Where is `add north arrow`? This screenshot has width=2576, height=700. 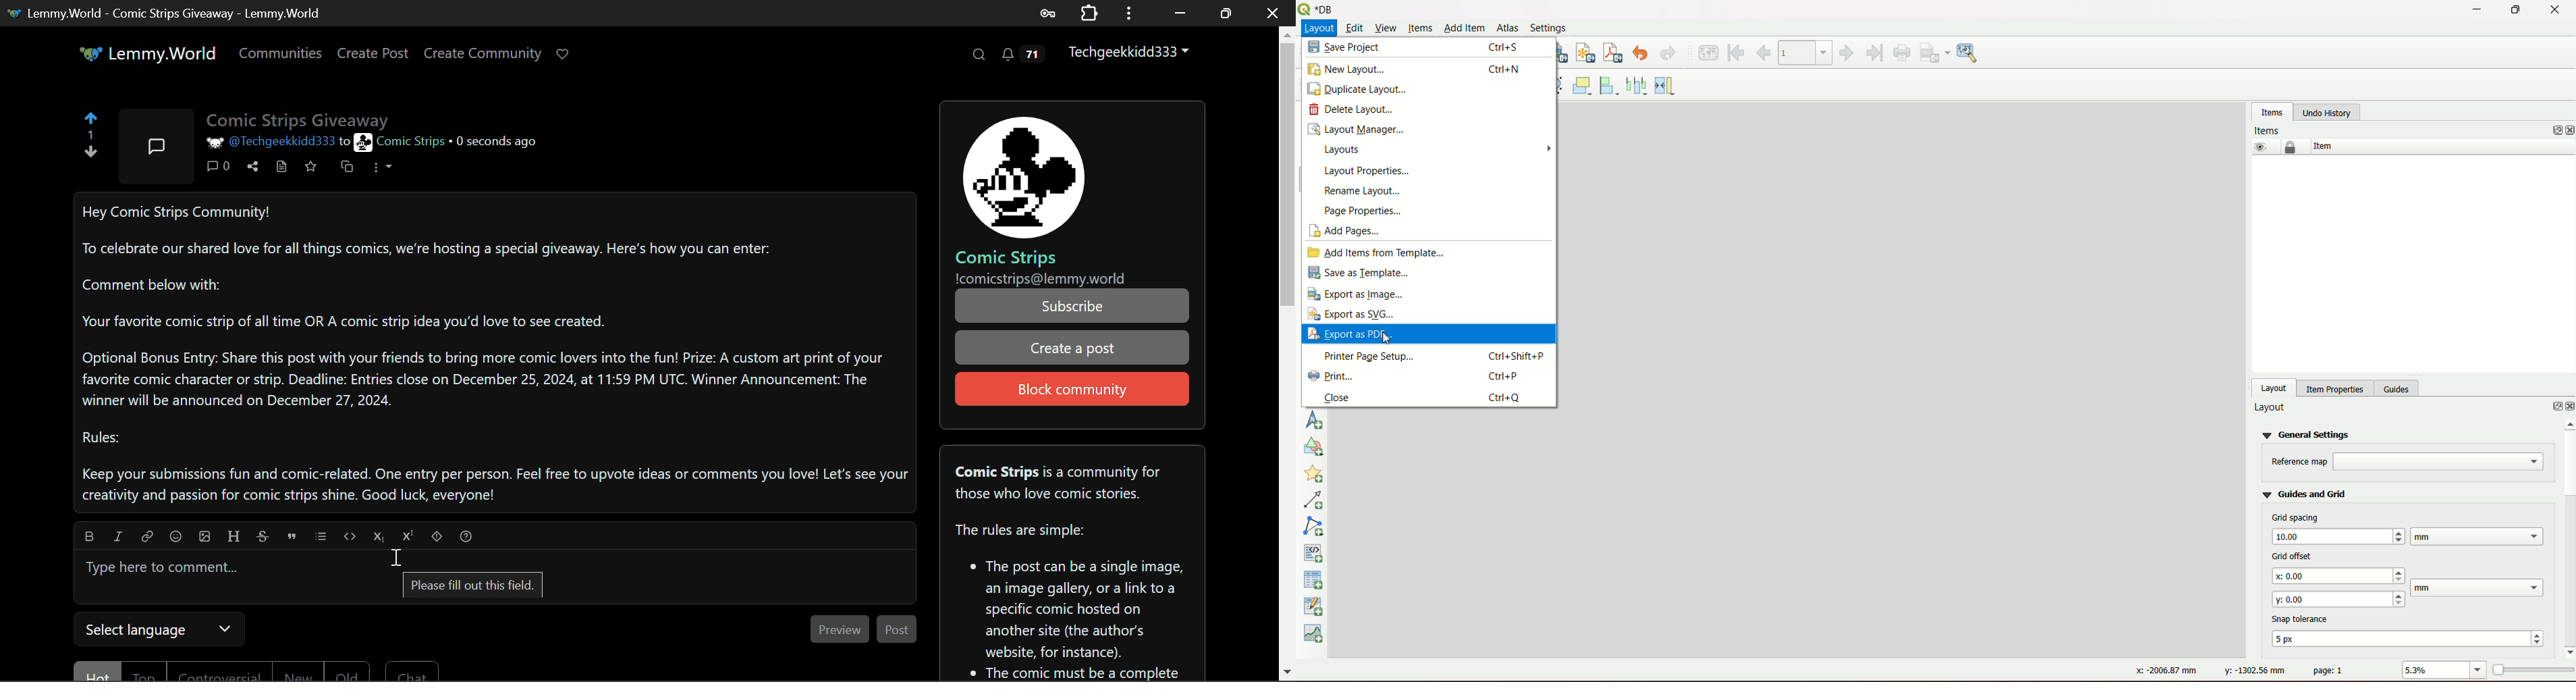 add north arrow is located at coordinates (1316, 421).